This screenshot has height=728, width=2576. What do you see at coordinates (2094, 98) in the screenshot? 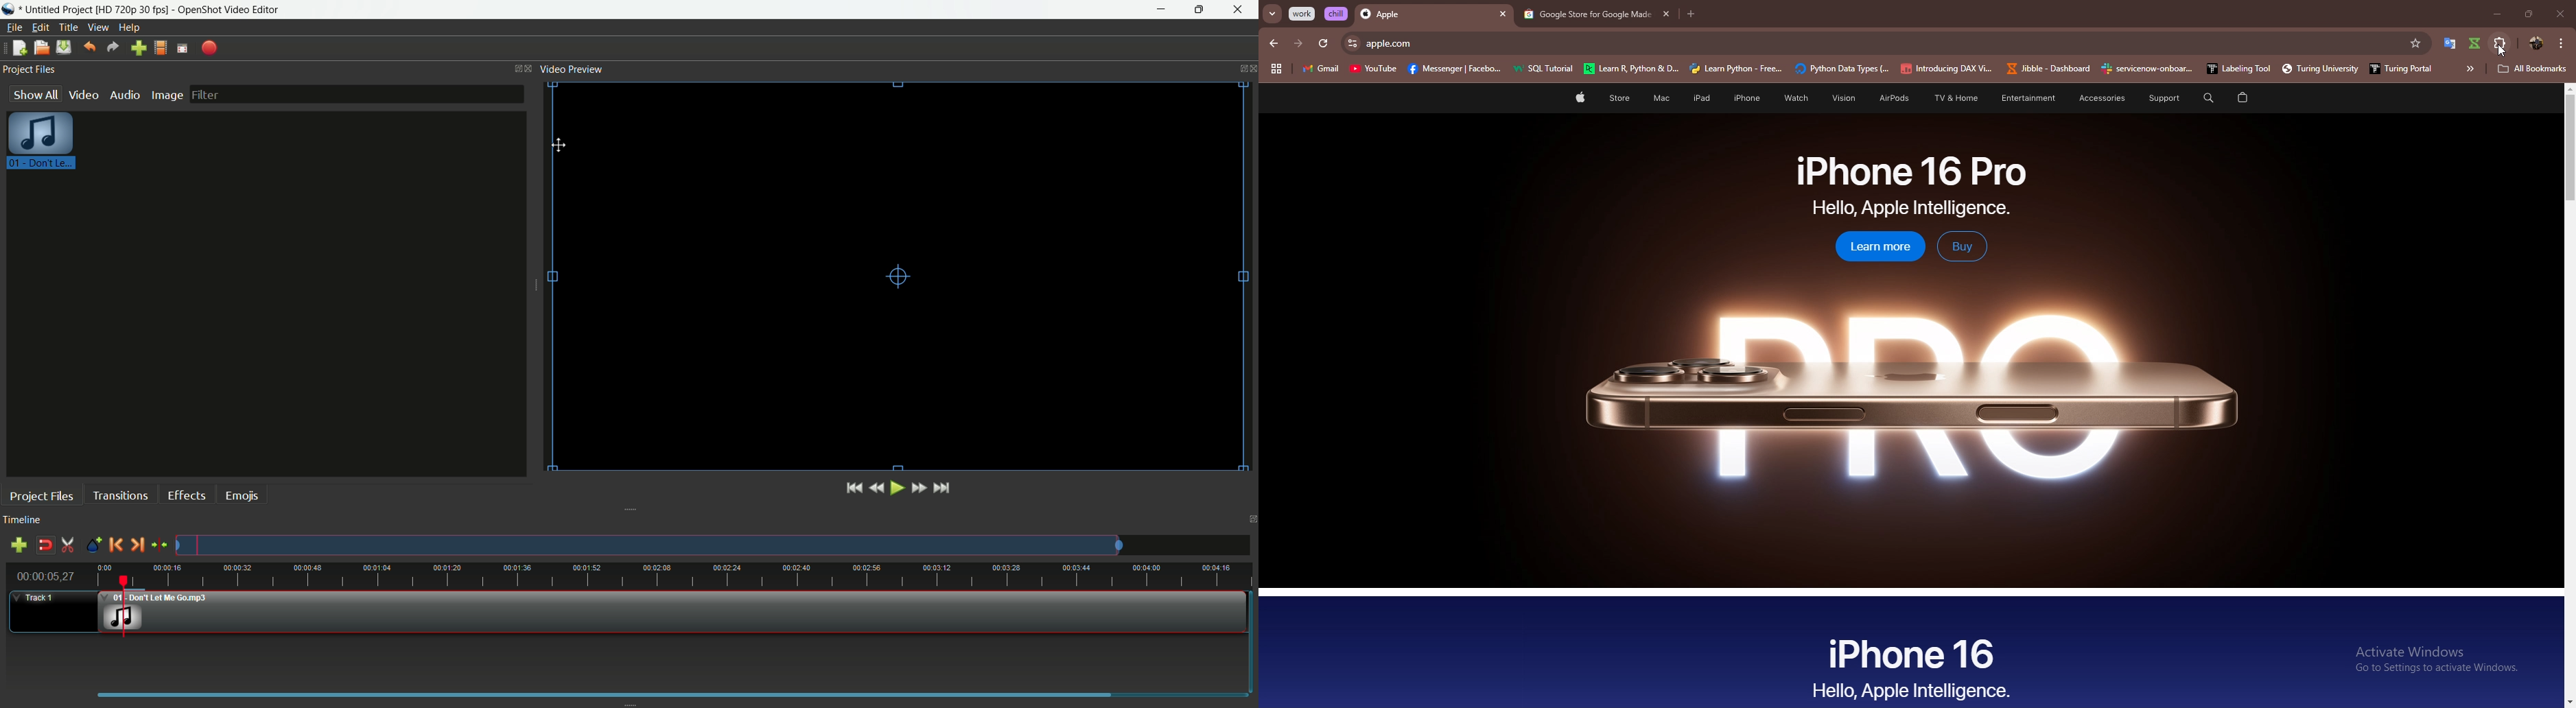
I see `Accessories` at bounding box center [2094, 98].